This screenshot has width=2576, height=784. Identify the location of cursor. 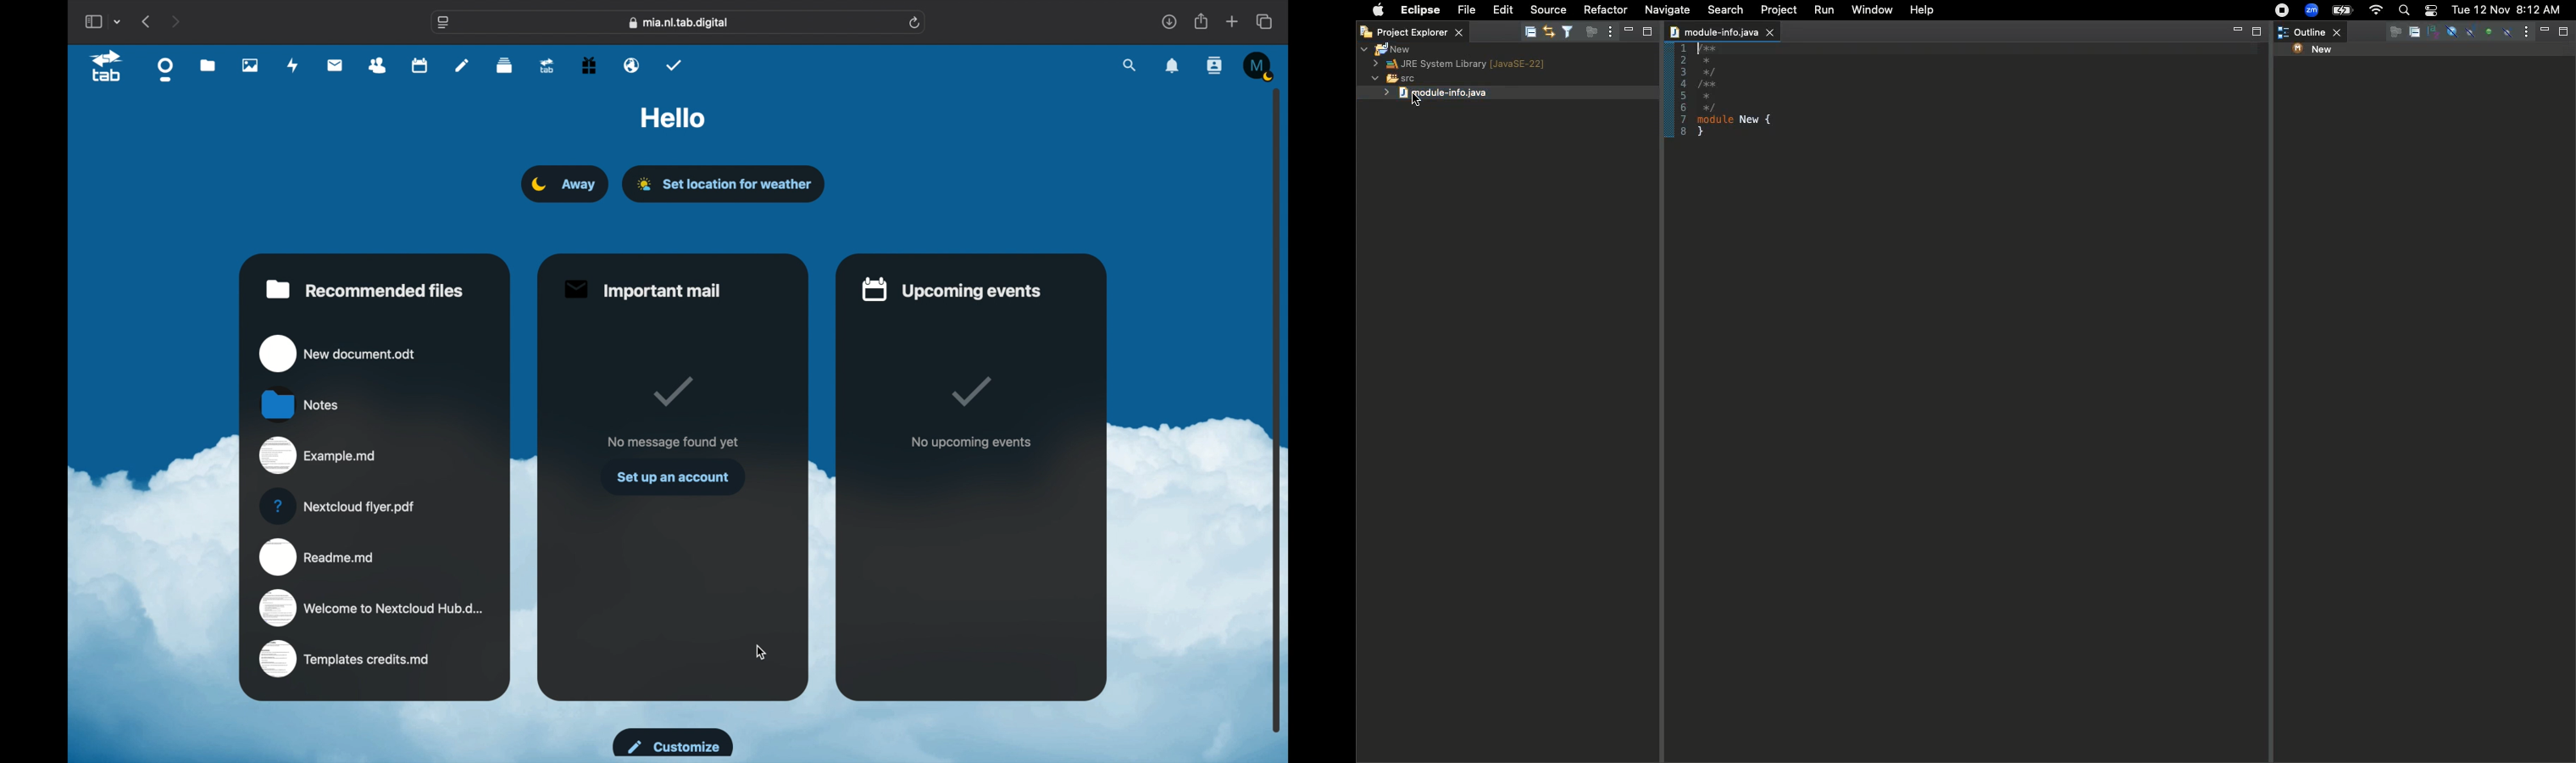
(1416, 98).